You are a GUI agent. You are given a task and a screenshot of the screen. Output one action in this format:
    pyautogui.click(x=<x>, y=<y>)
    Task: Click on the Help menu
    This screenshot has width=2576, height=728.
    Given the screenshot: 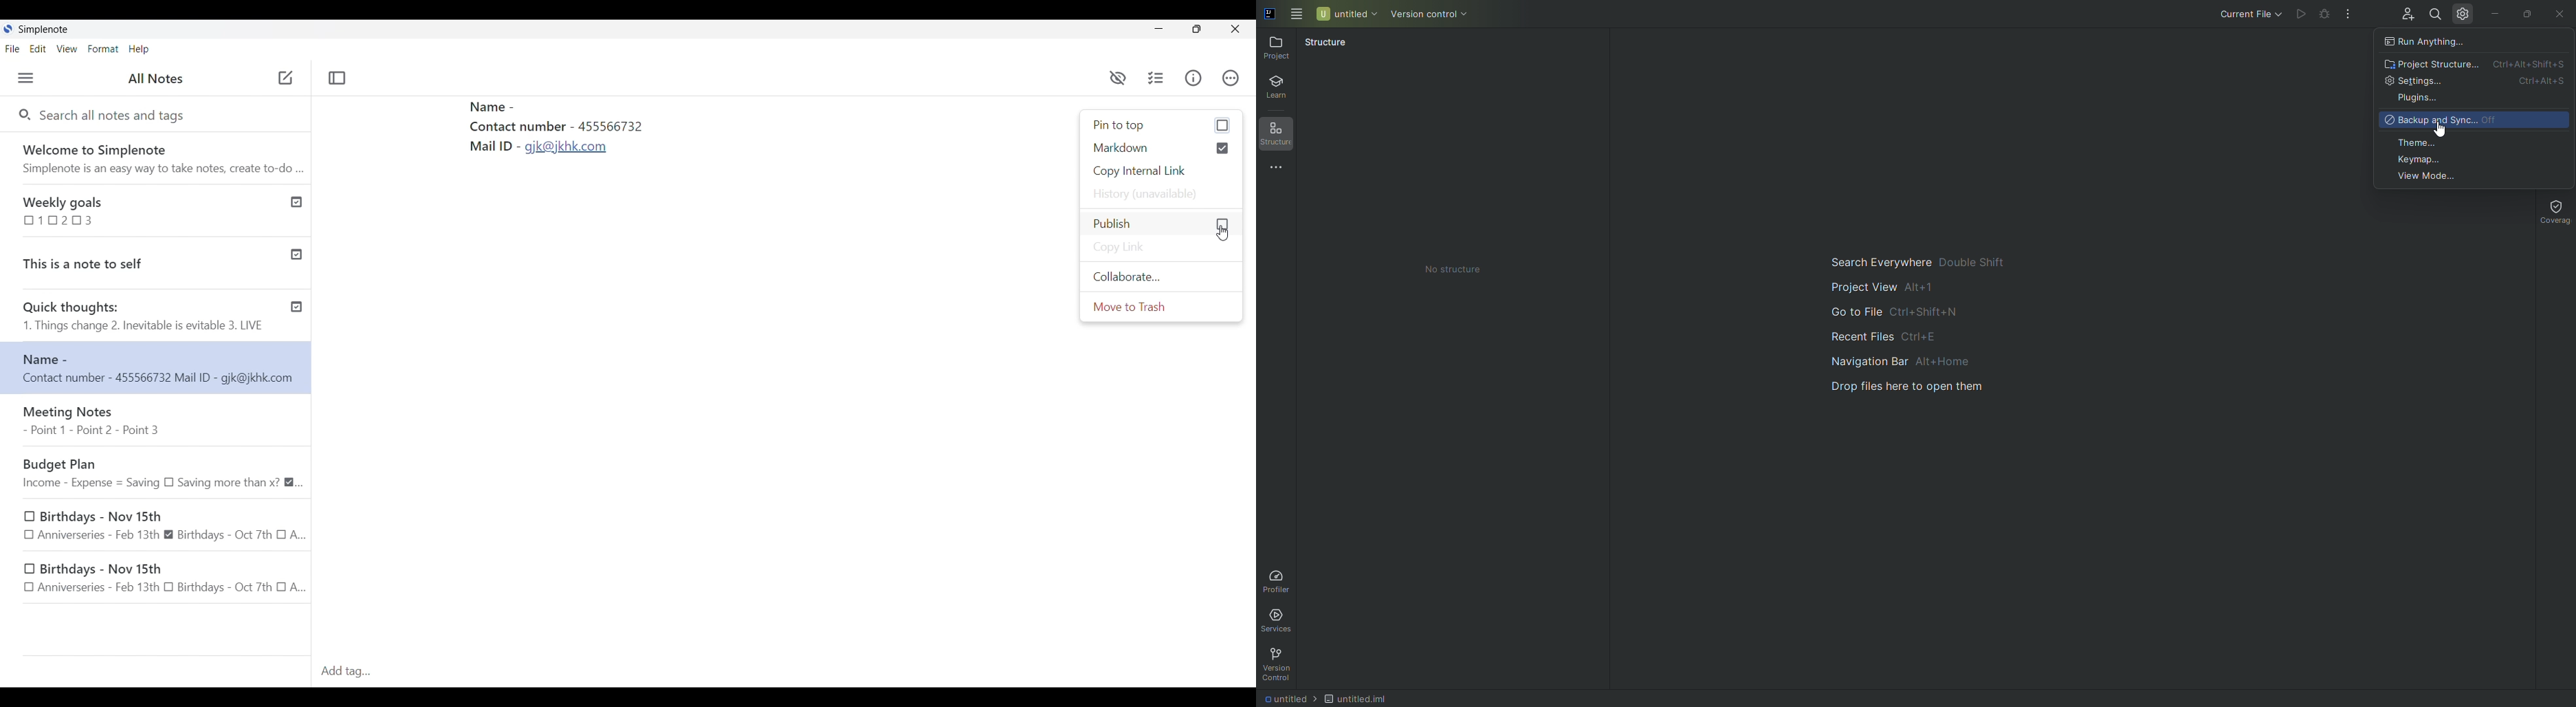 What is the action you would take?
    pyautogui.click(x=139, y=49)
    